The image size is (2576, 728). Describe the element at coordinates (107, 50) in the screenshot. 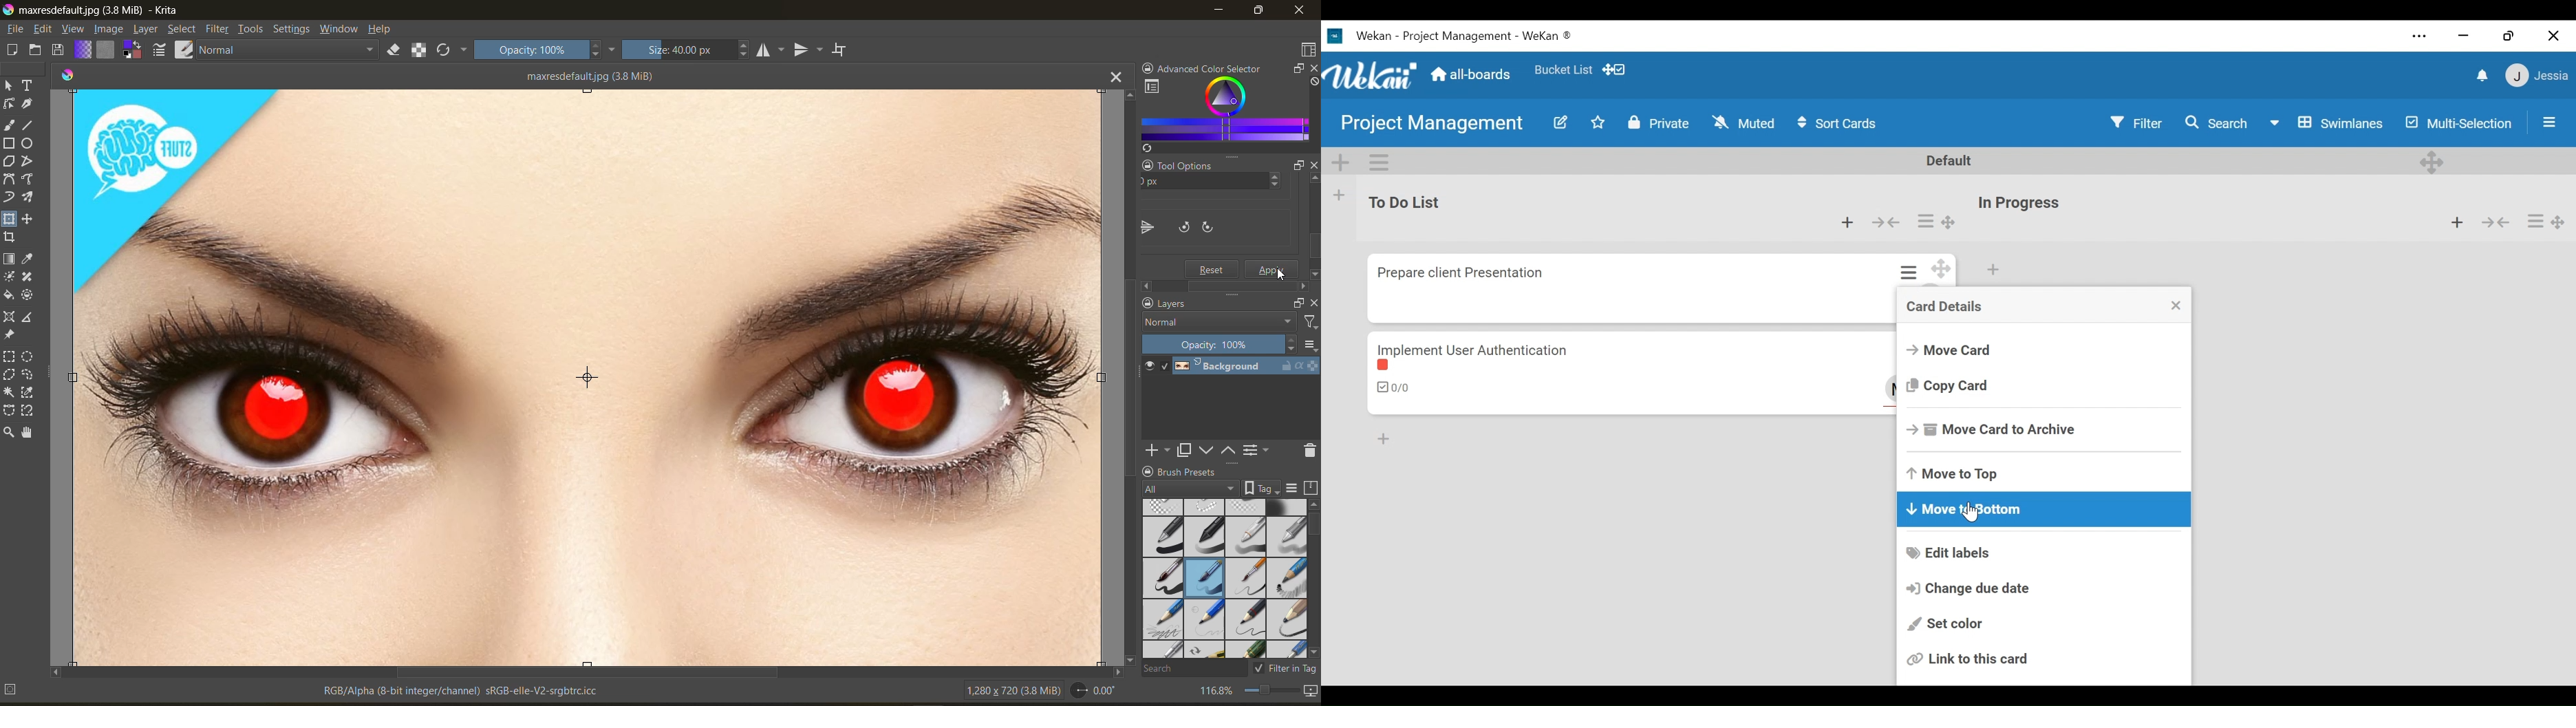

I see `fill patterns` at that location.